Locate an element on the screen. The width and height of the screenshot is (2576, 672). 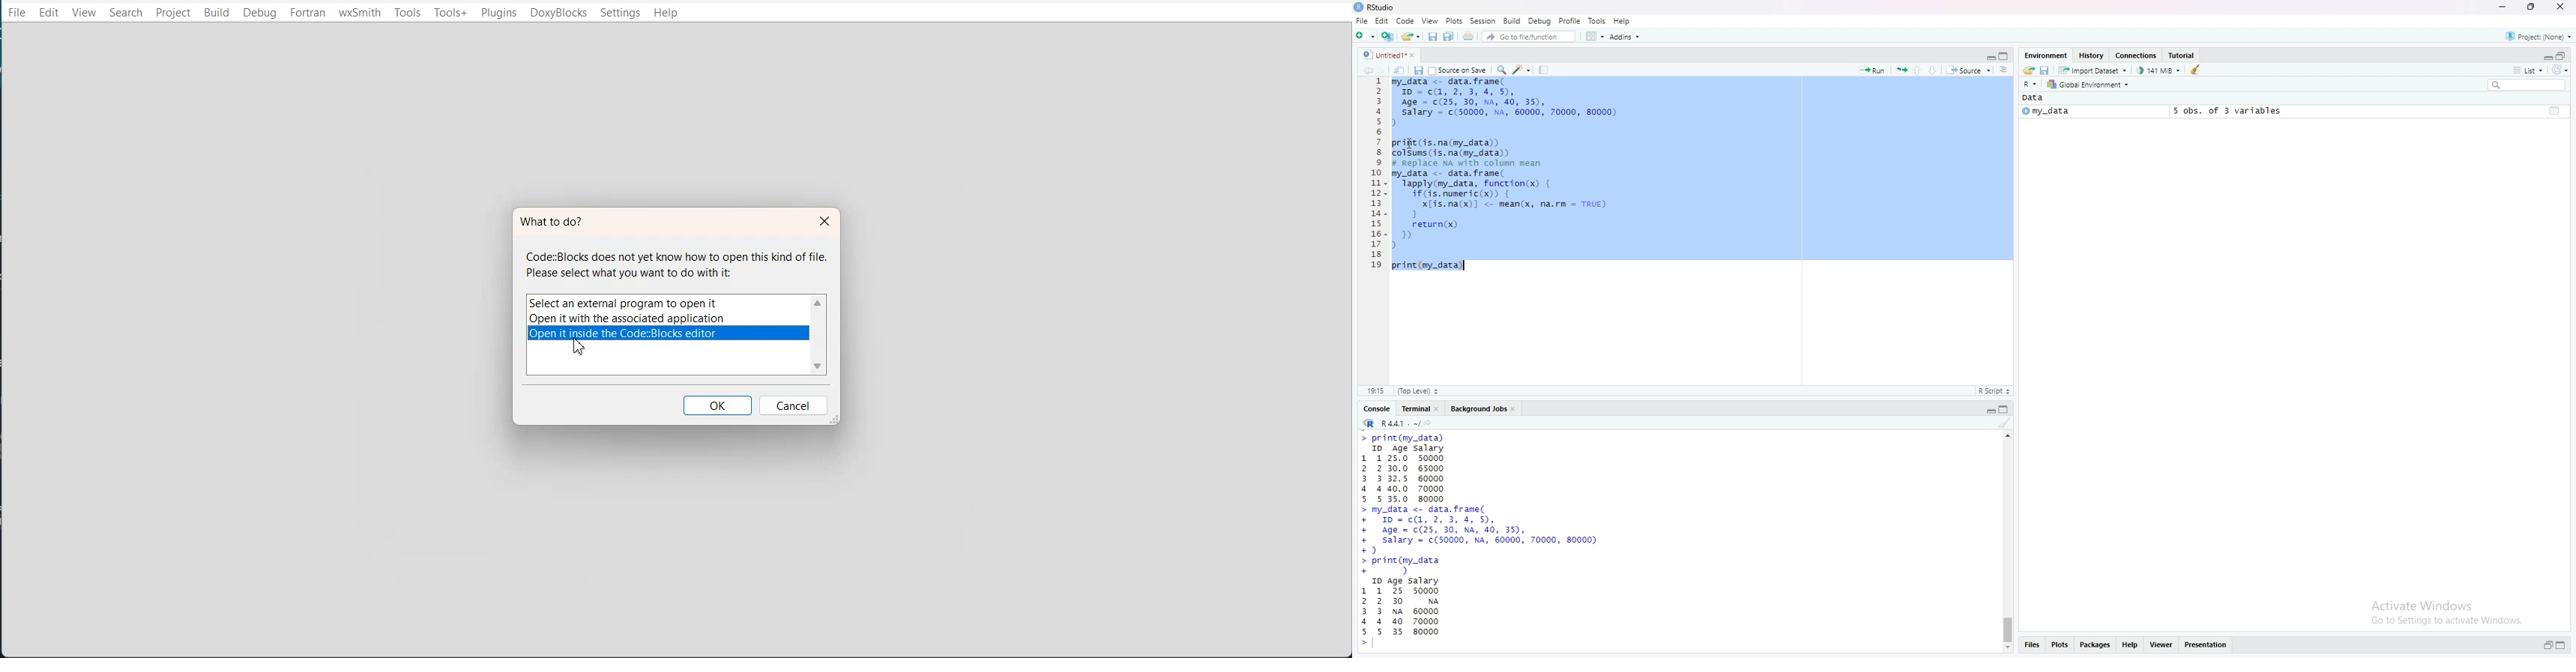
What to do? is located at coordinates (554, 221).